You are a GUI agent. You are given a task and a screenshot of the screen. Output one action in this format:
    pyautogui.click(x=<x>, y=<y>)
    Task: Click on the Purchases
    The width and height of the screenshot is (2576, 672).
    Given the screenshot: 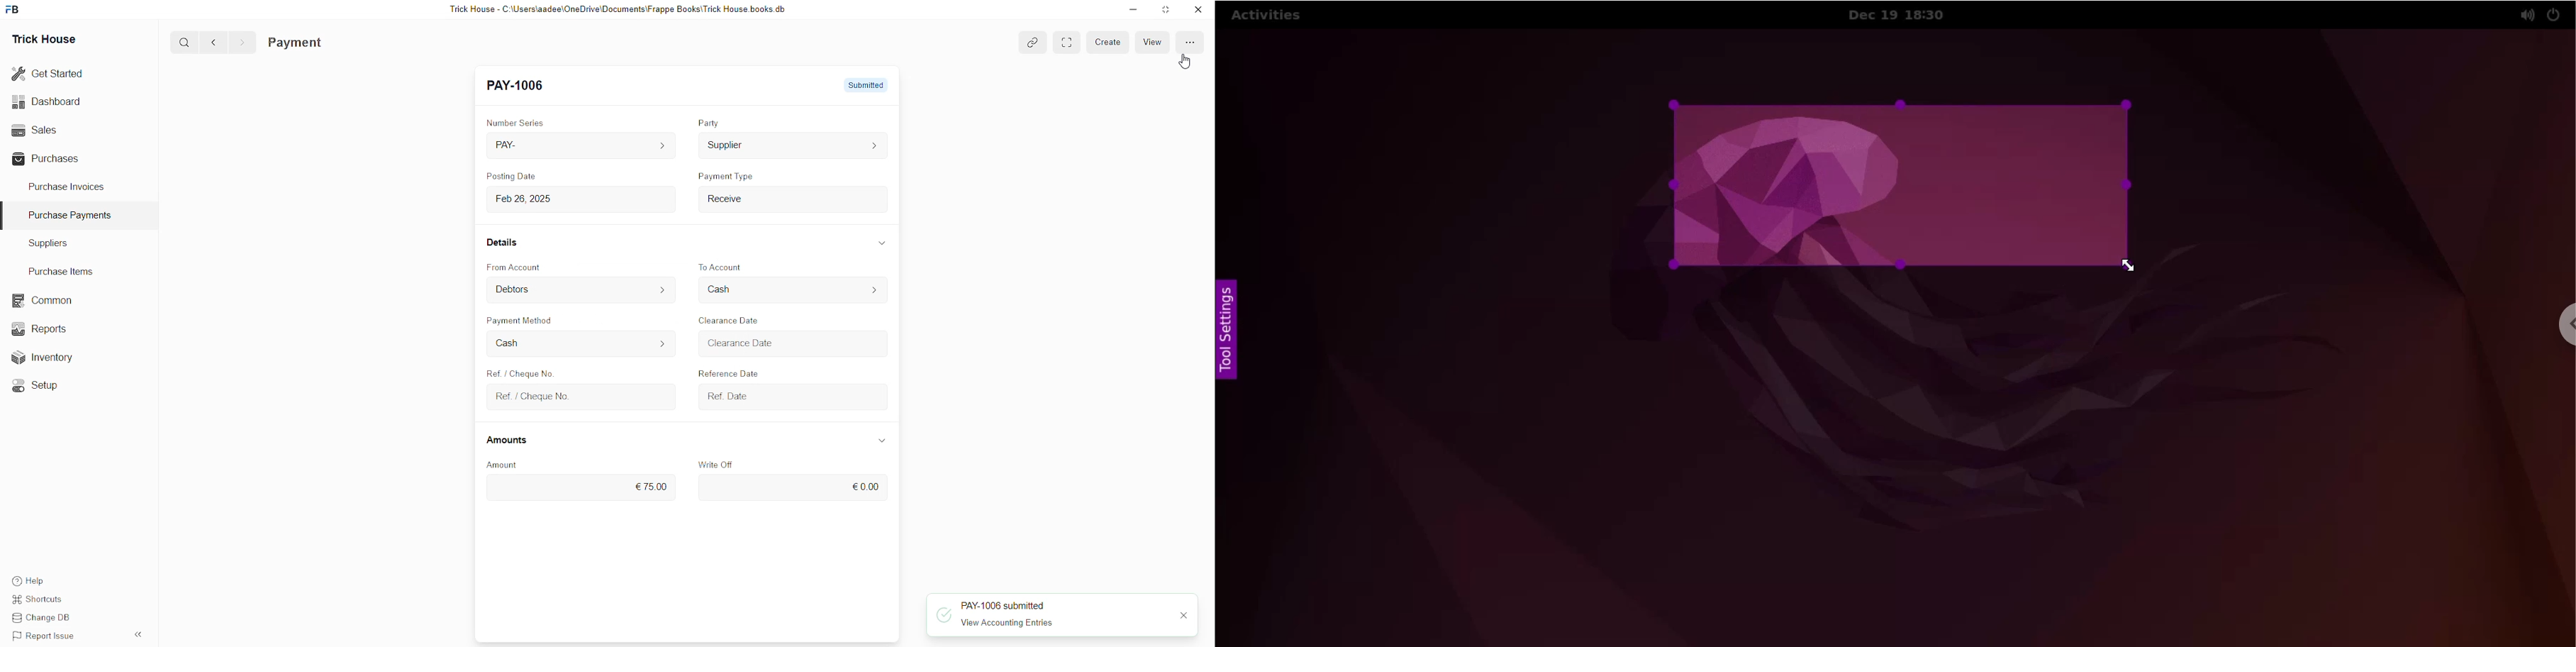 What is the action you would take?
    pyautogui.click(x=48, y=160)
    